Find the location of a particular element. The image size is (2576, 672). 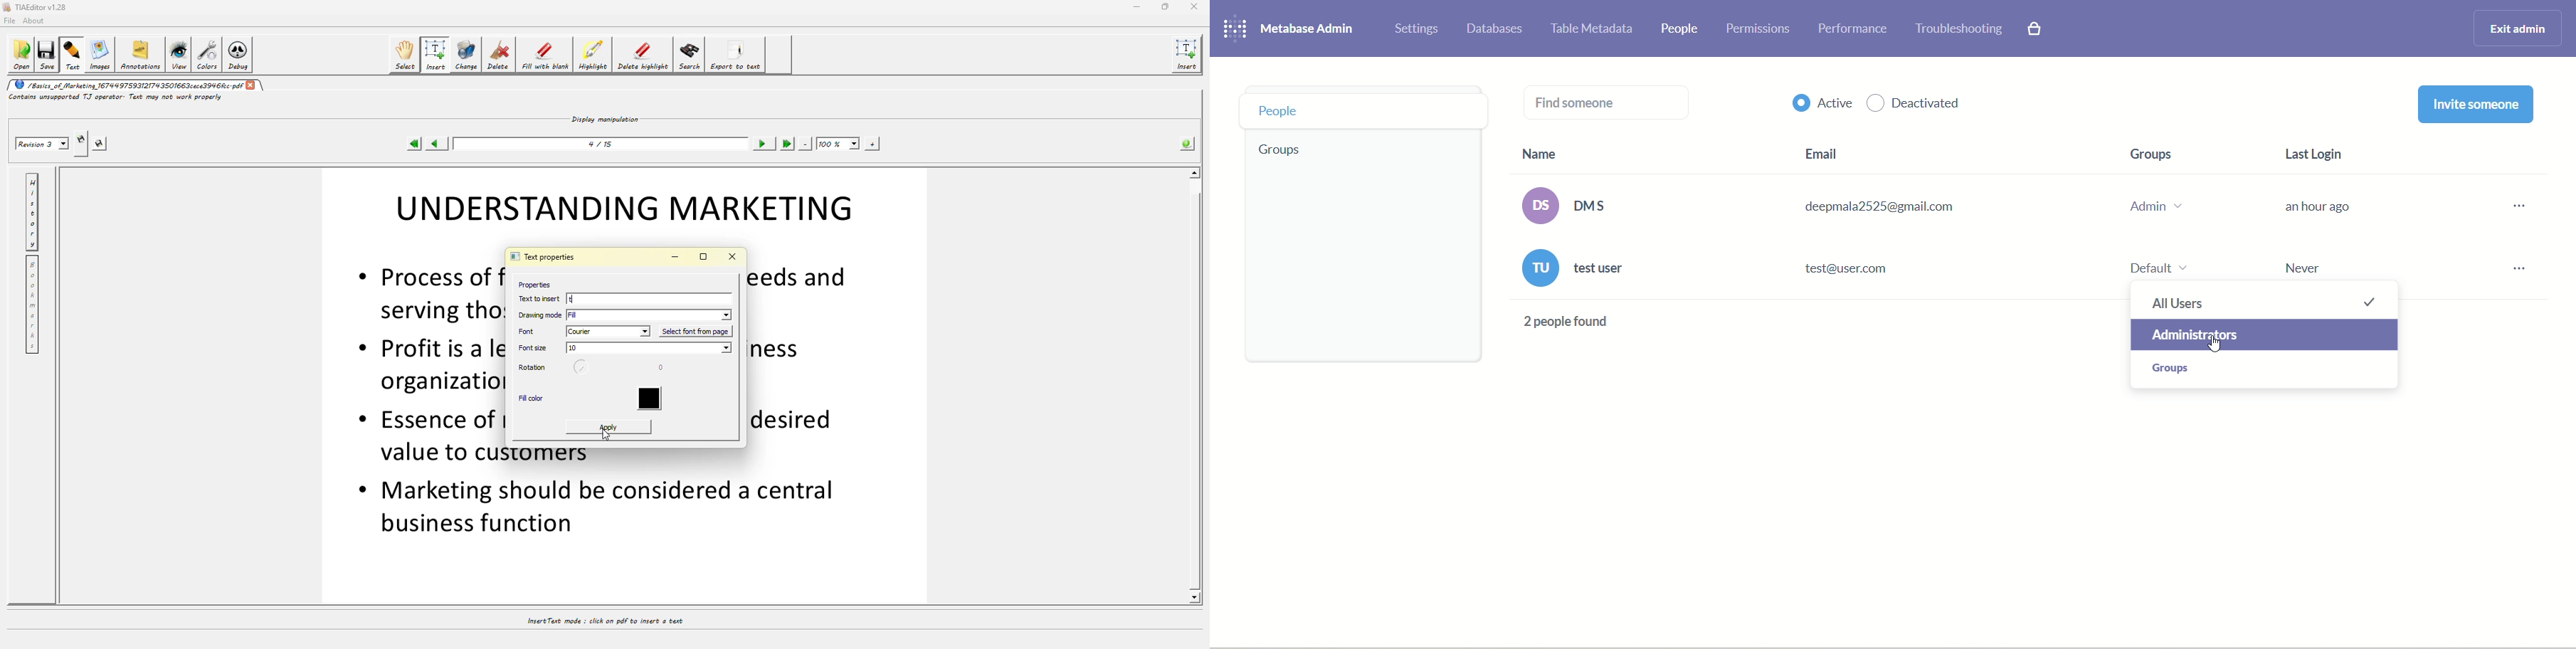

people is located at coordinates (1682, 28).